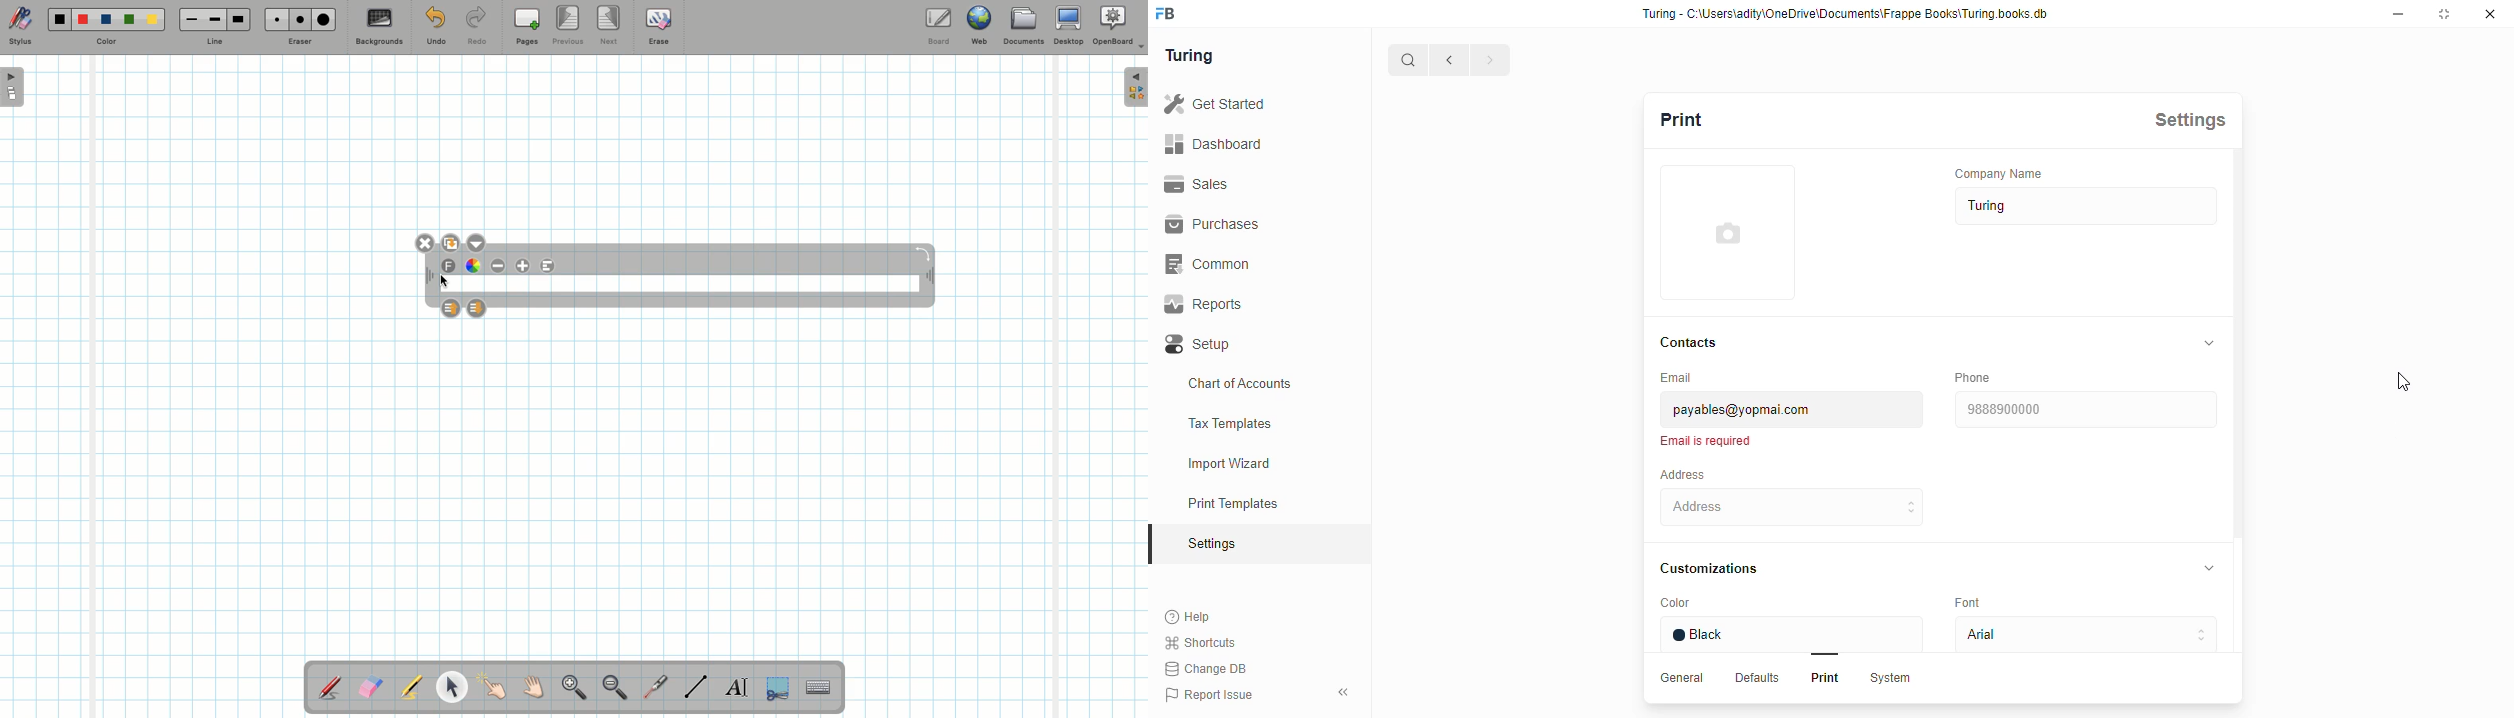 The height and width of the screenshot is (728, 2520). What do you see at coordinates (2087, 409) in the screenshot?
I see `9838900000` at bounding box center [2087, 409].